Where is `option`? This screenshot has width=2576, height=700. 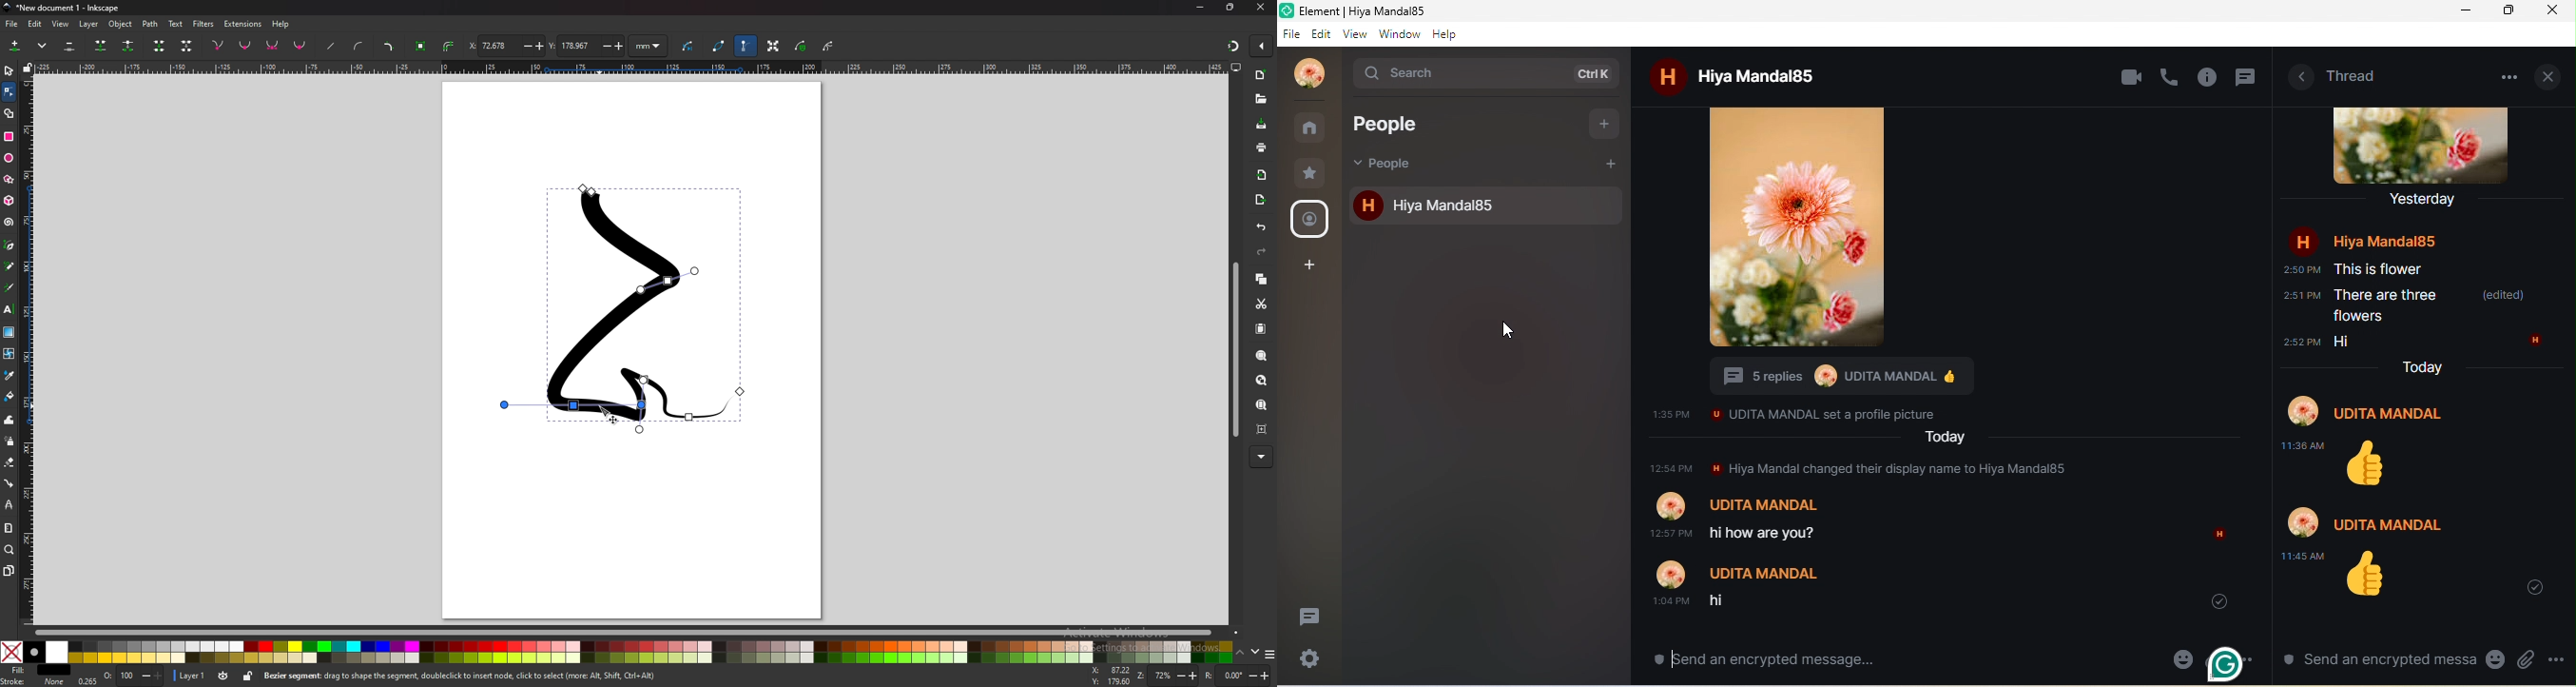
option is located at coordinates (2514, 74).